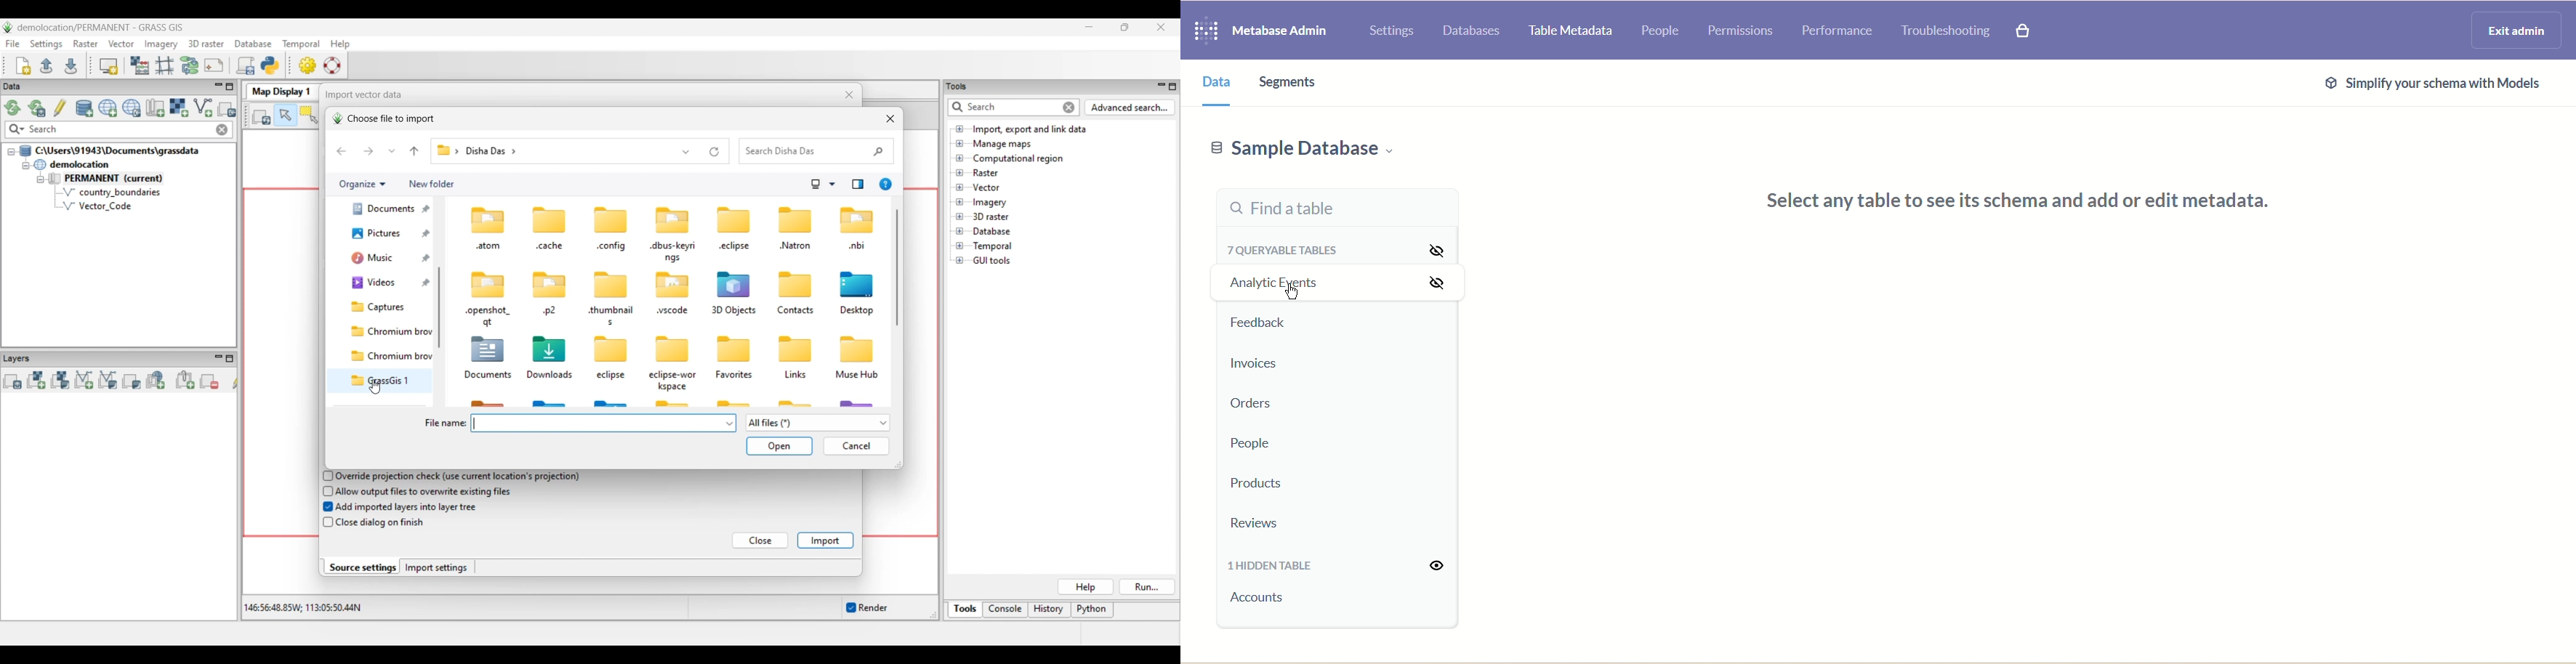 The width and height of the screenshot is (2576, 672). Describe the element at coordinates (1275, 565) in the screenshot. I see `1 hidden table` at that location.